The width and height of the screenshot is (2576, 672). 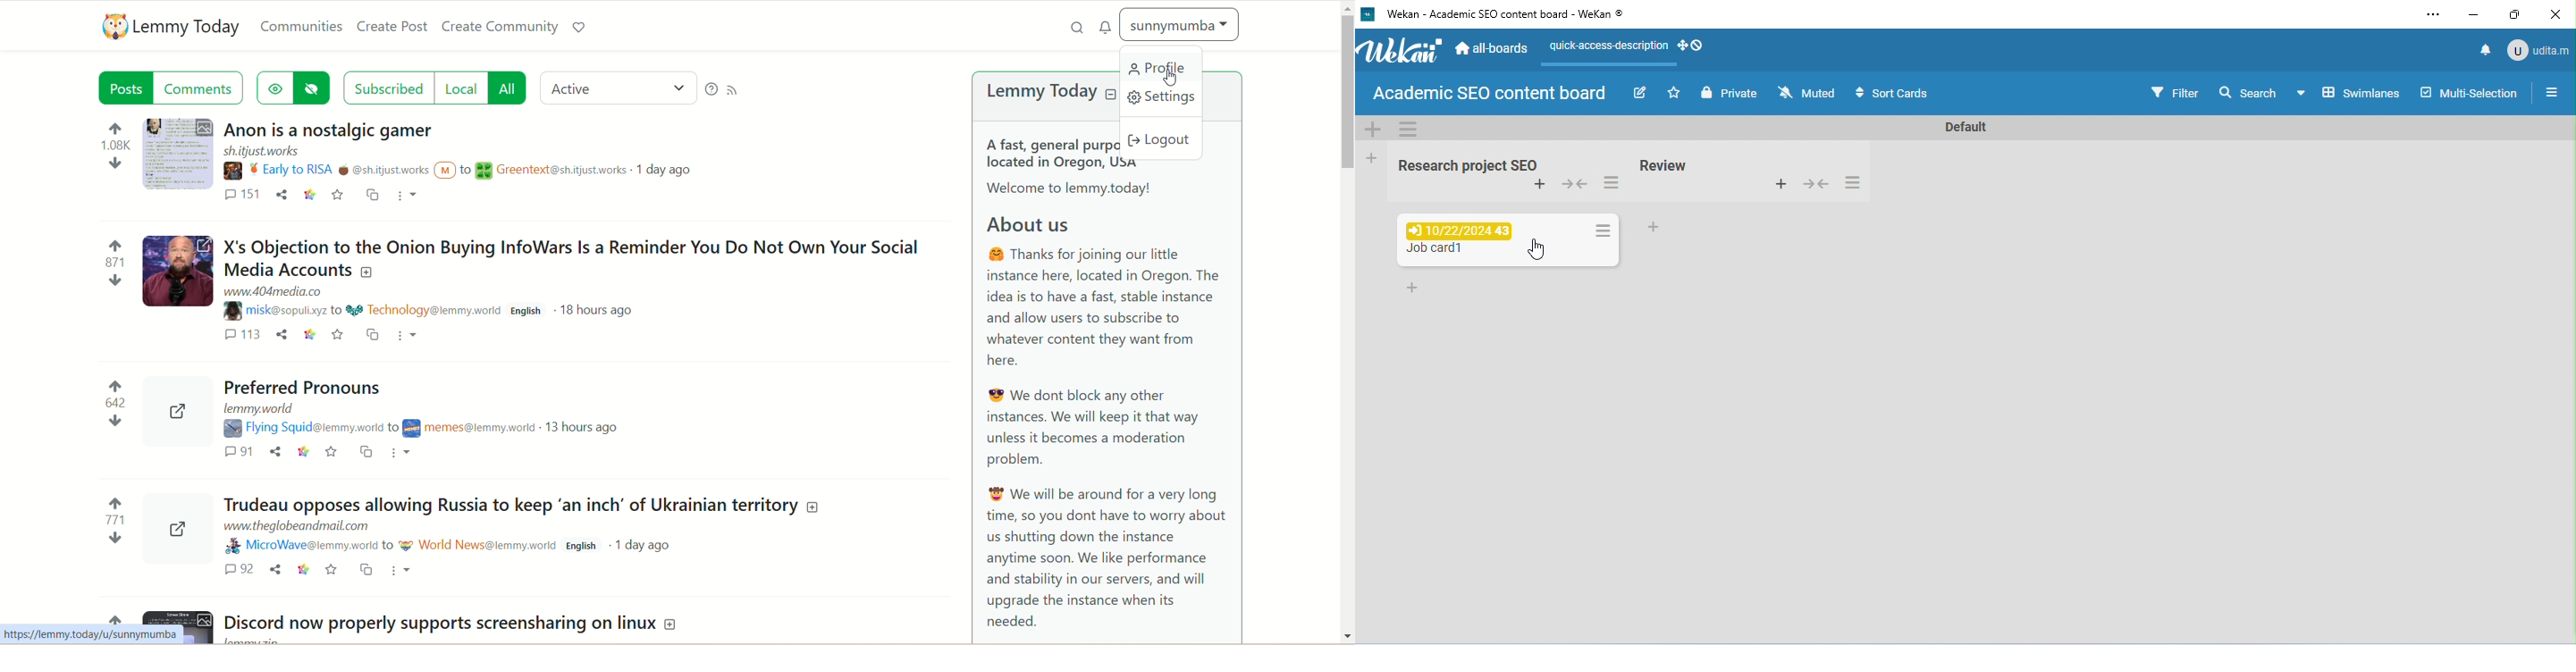 I want to click on Share, so click(x=277, y=451).